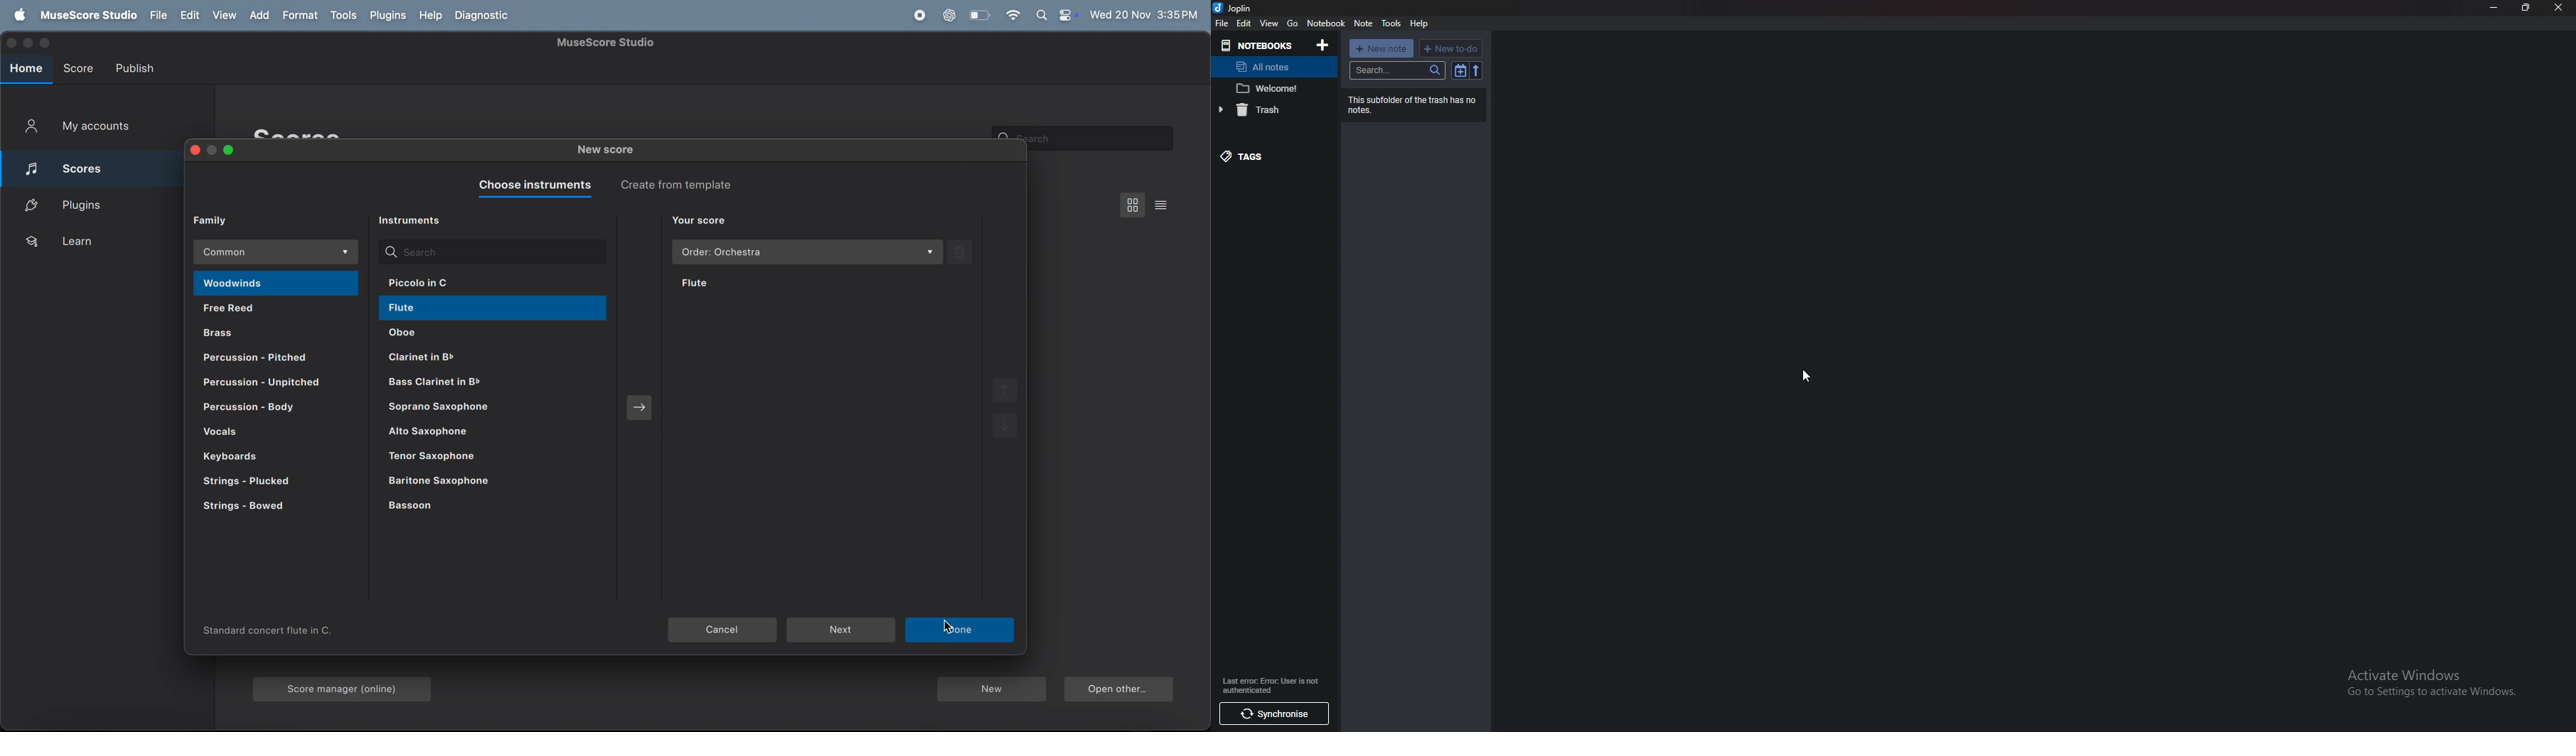 Image resolution: width=2576 pixels, height=756 pixels. What do you see at coordinates (961, 630) in the screenshot?
I see `next` at bounding box center [961, 630].